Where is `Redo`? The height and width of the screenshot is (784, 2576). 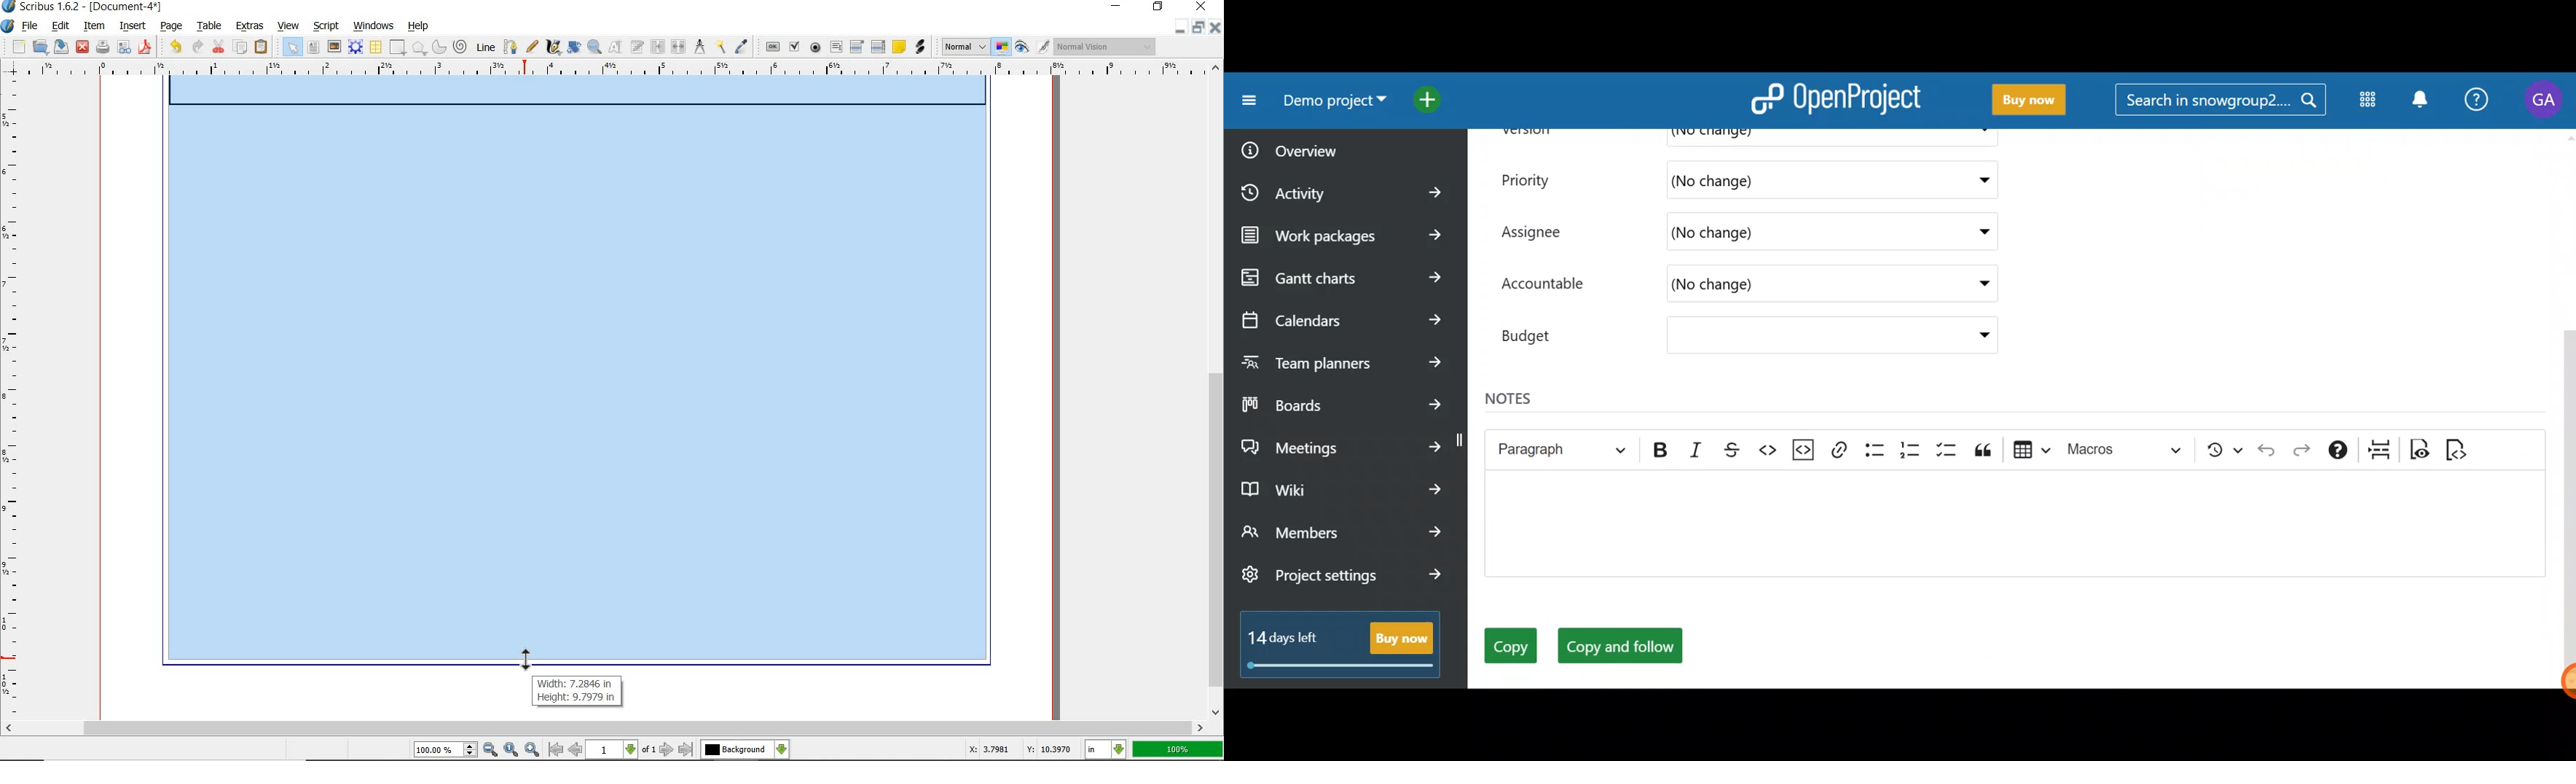 Redo is located at coordinates (2302, 453).